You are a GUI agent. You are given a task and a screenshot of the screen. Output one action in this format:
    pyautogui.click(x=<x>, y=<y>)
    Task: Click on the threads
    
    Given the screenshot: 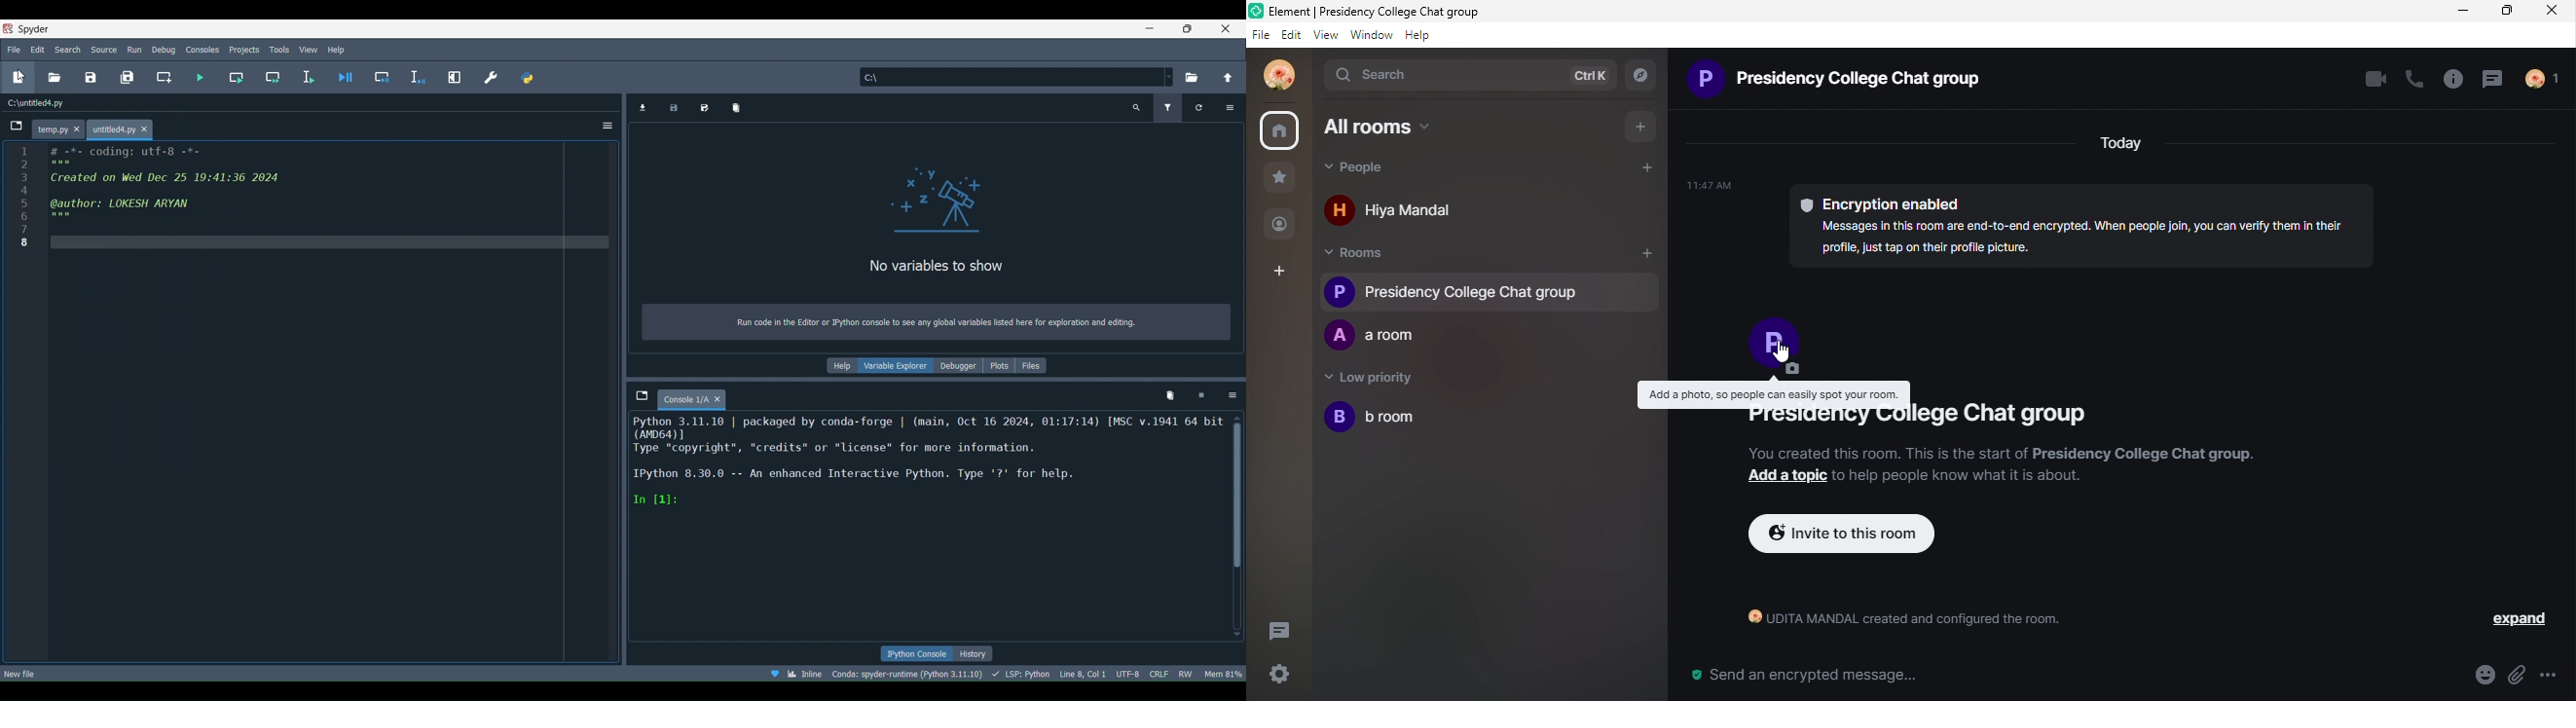 What is the action you would take?
    pyautogui.click(x=1286, y=629)
    